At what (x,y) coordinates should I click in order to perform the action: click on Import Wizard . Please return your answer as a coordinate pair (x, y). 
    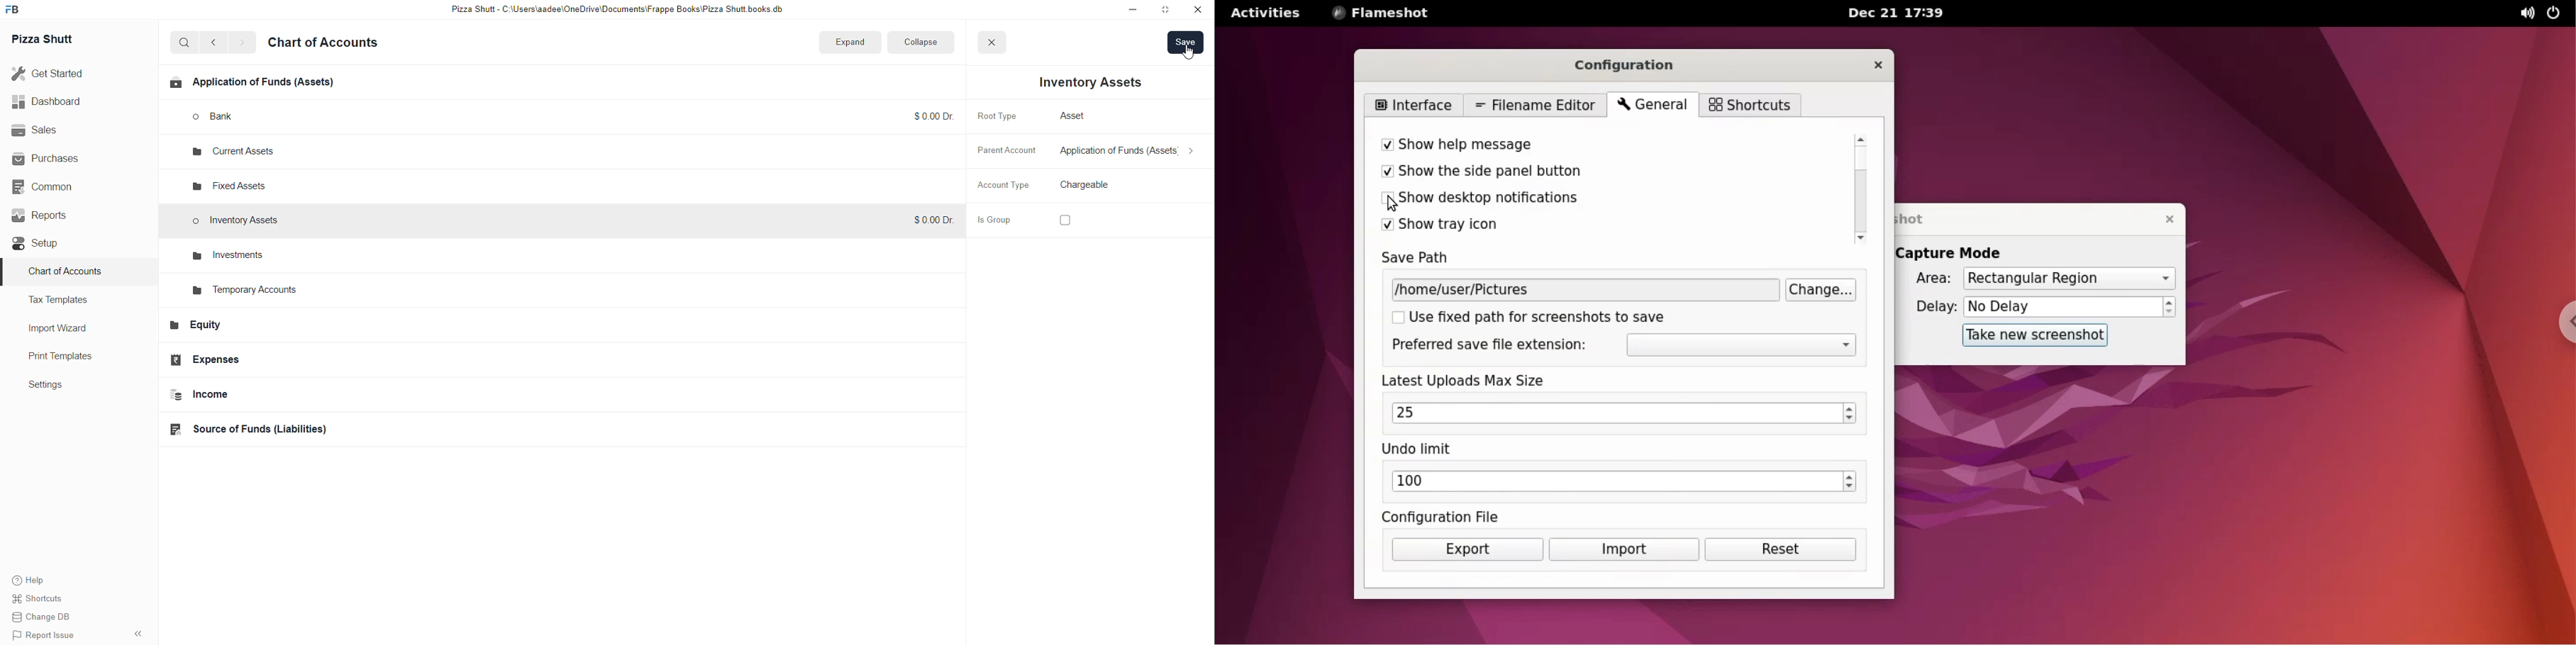
    Looking at the image, I should click on (65, 329).